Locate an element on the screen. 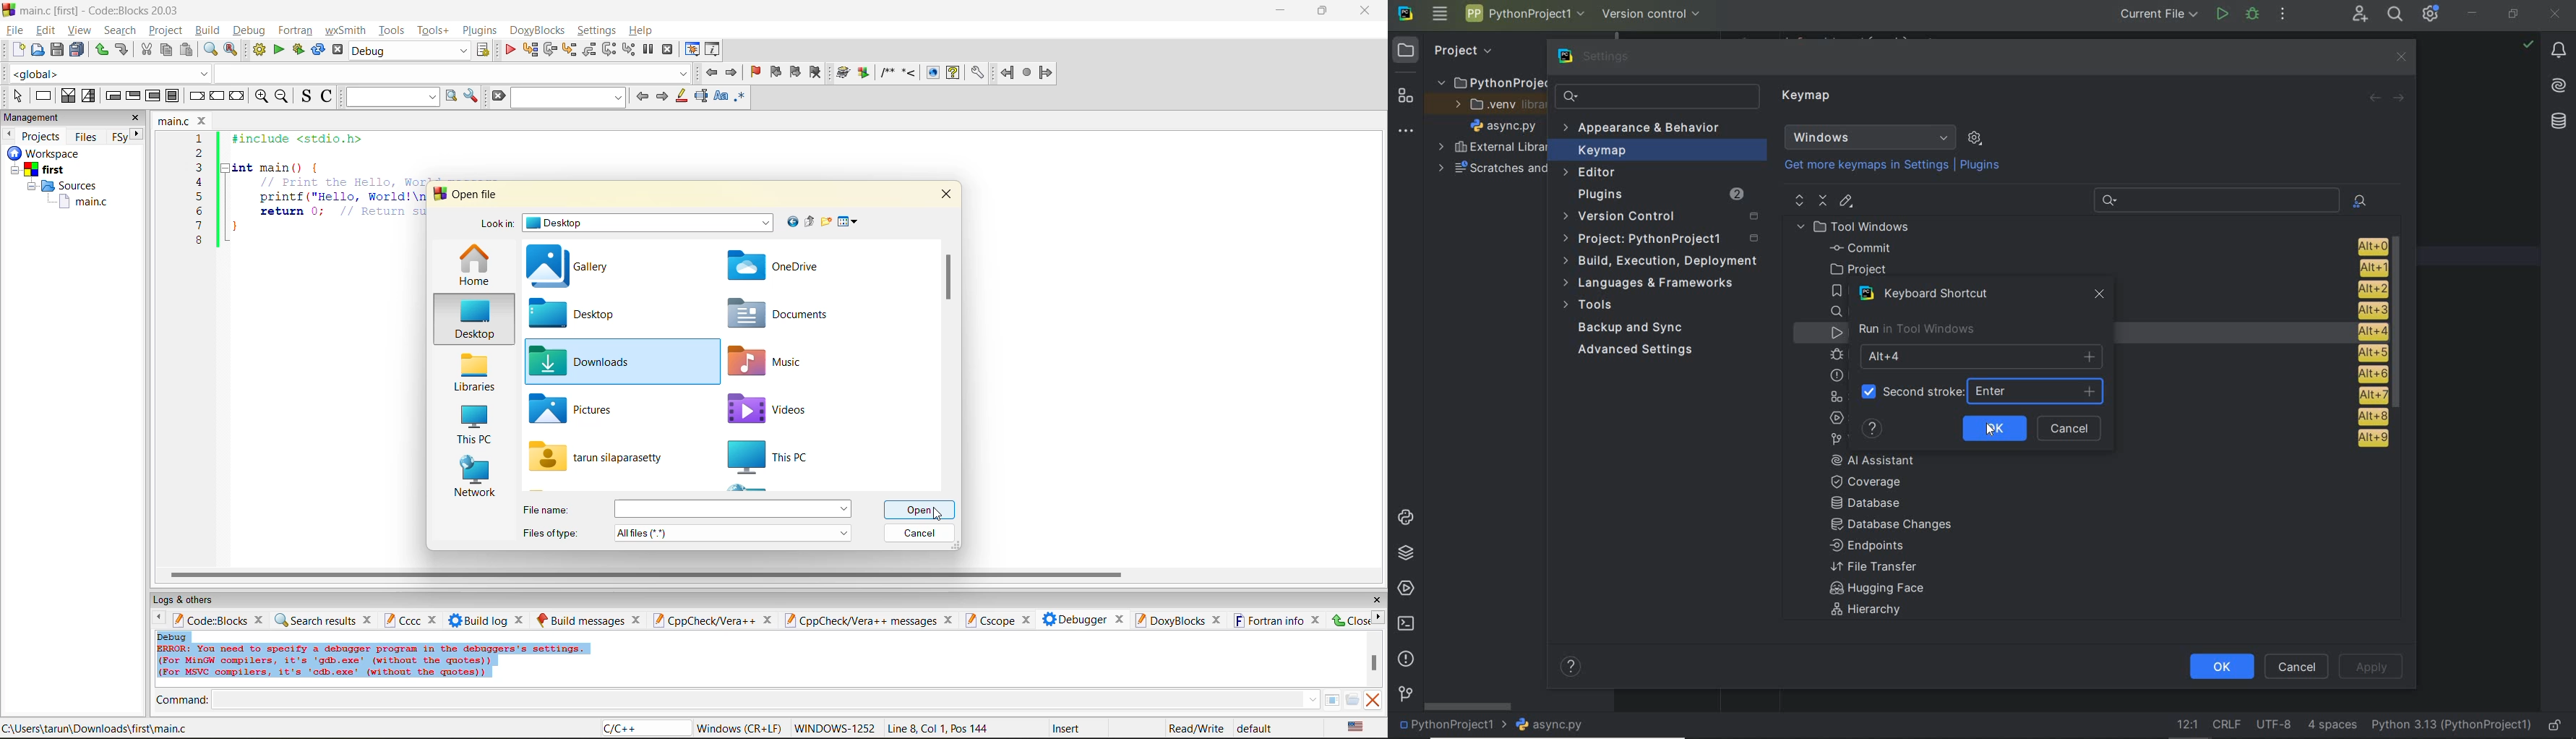 The width and height of the screenshot is (2576, 756). tools is located at coordinates (393, 30).